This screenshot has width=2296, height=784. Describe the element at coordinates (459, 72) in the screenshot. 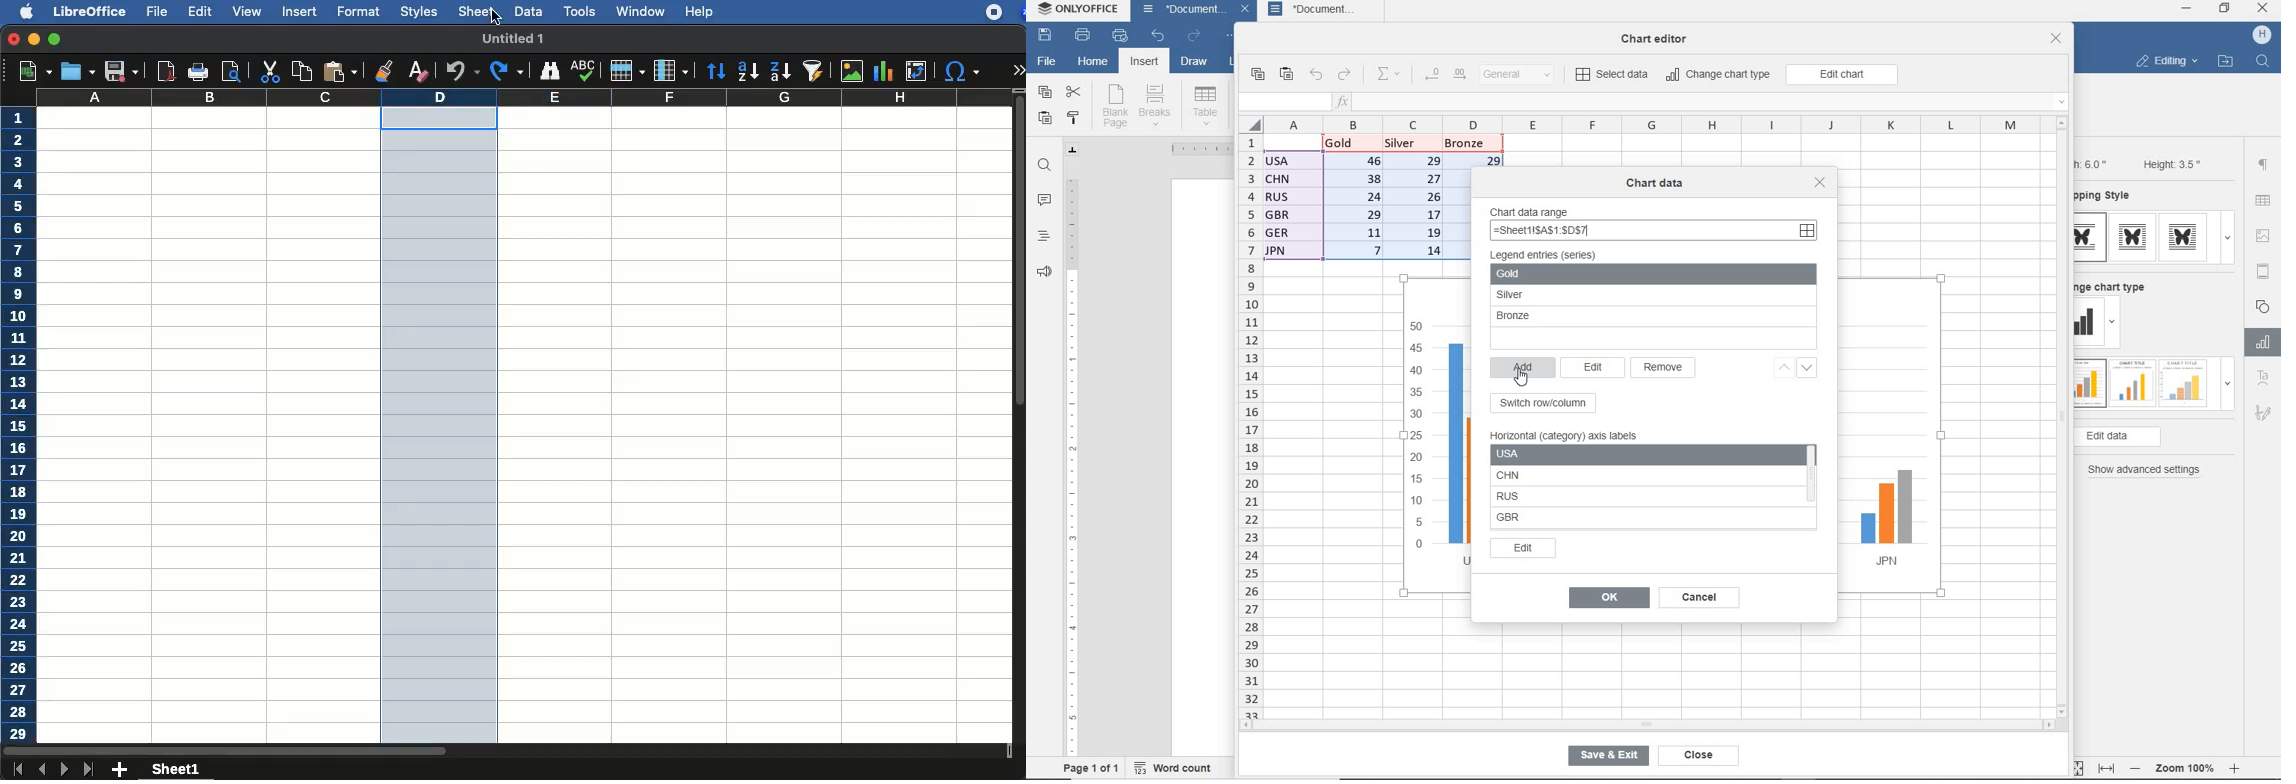

I see `undo` at that location.